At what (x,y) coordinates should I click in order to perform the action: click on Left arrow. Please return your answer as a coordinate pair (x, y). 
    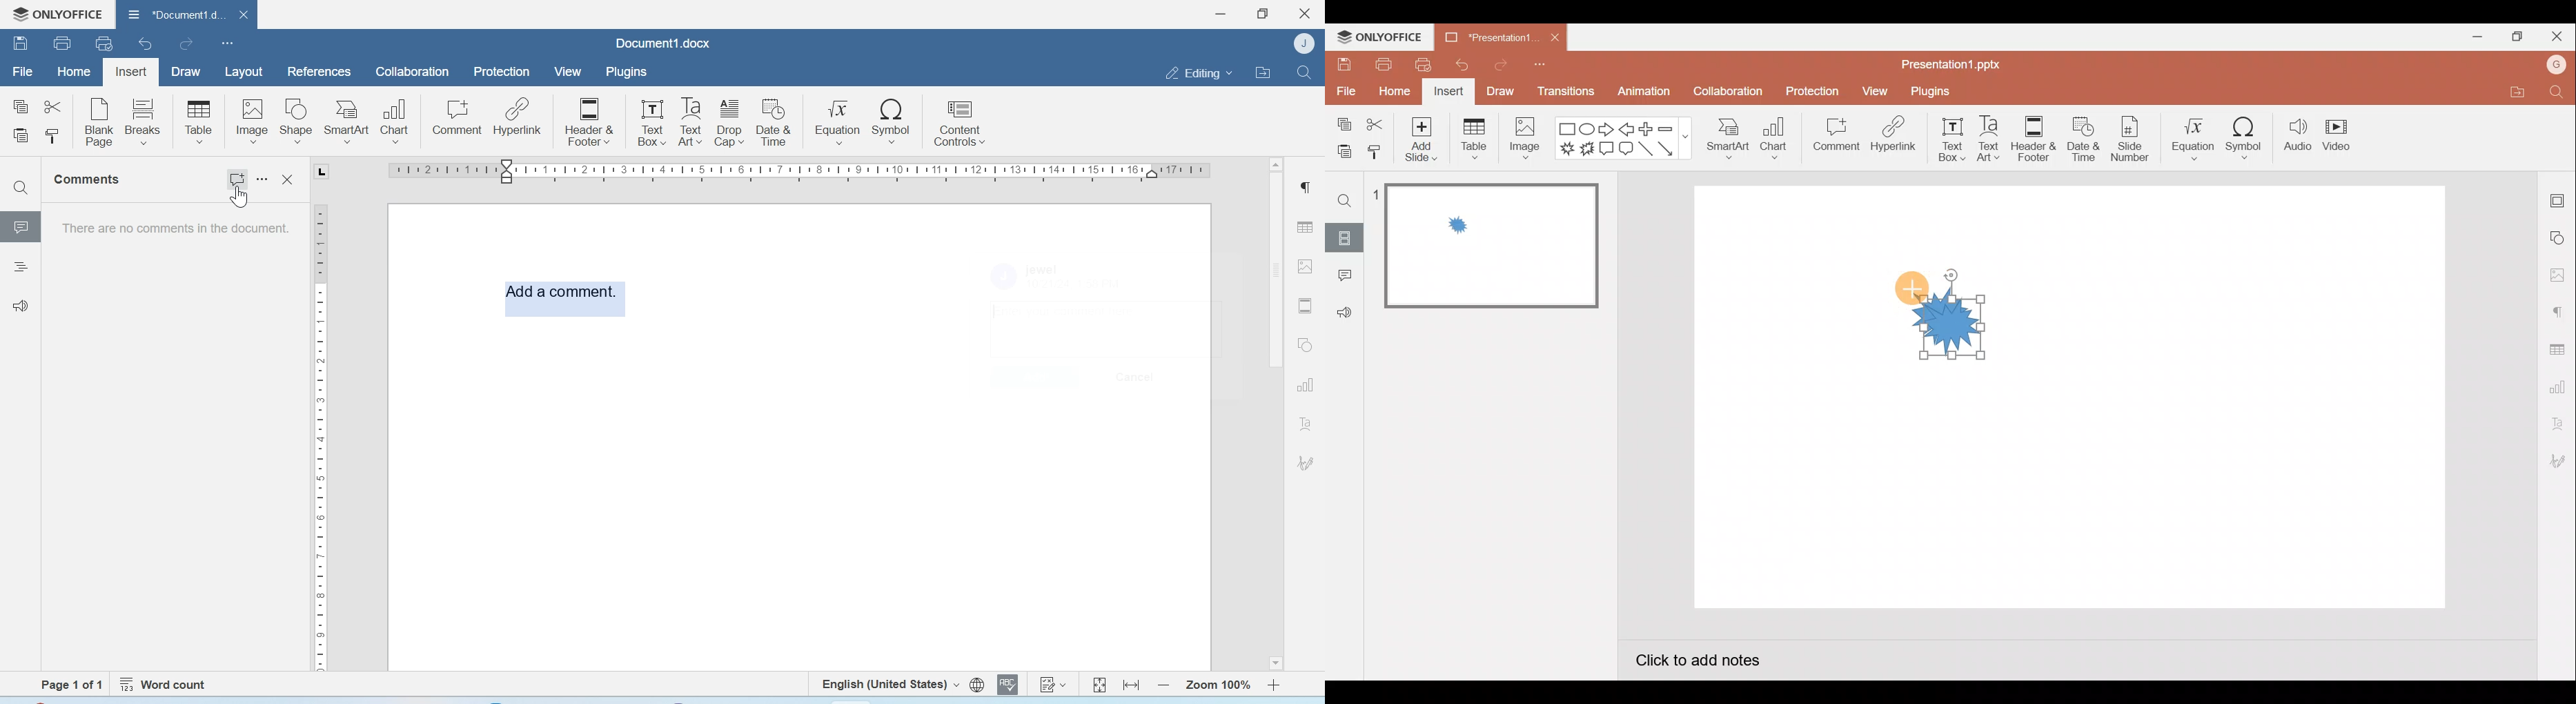
    Looking at the image, I should click on (1627, 128).